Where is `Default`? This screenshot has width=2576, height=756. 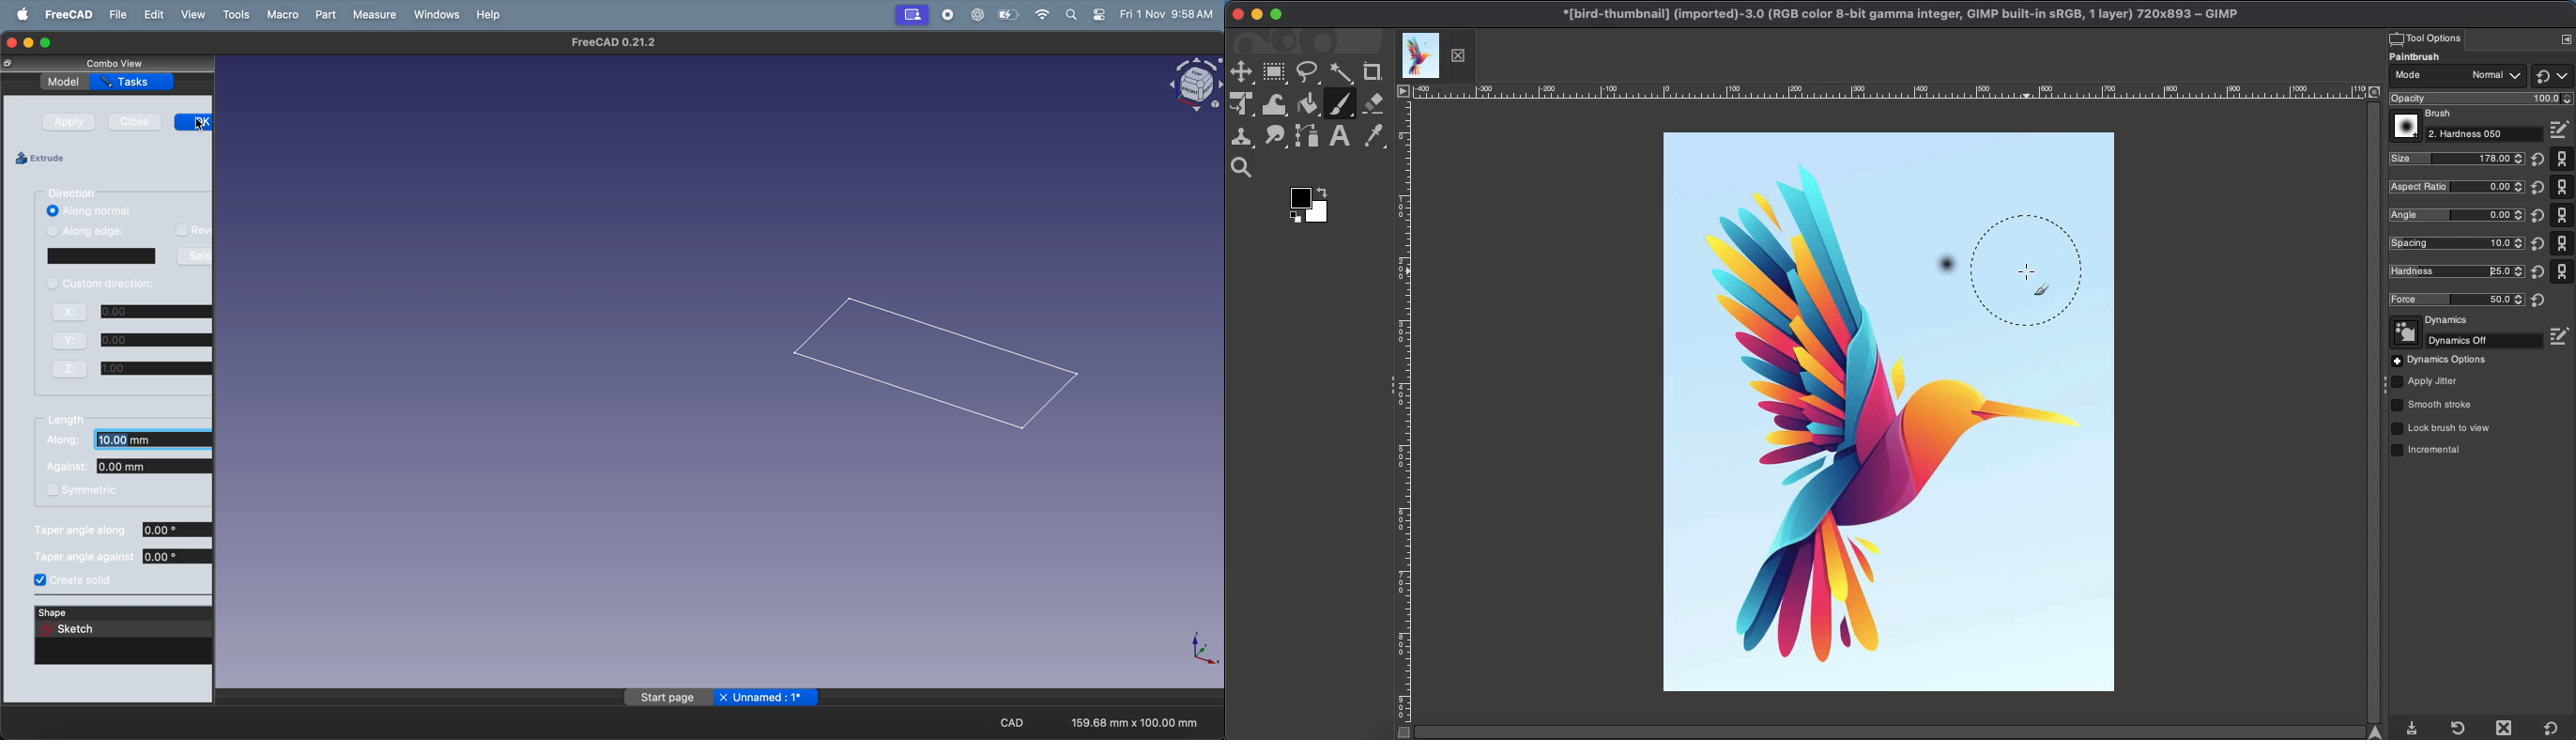 Default is located at coordinates (2552, 75).